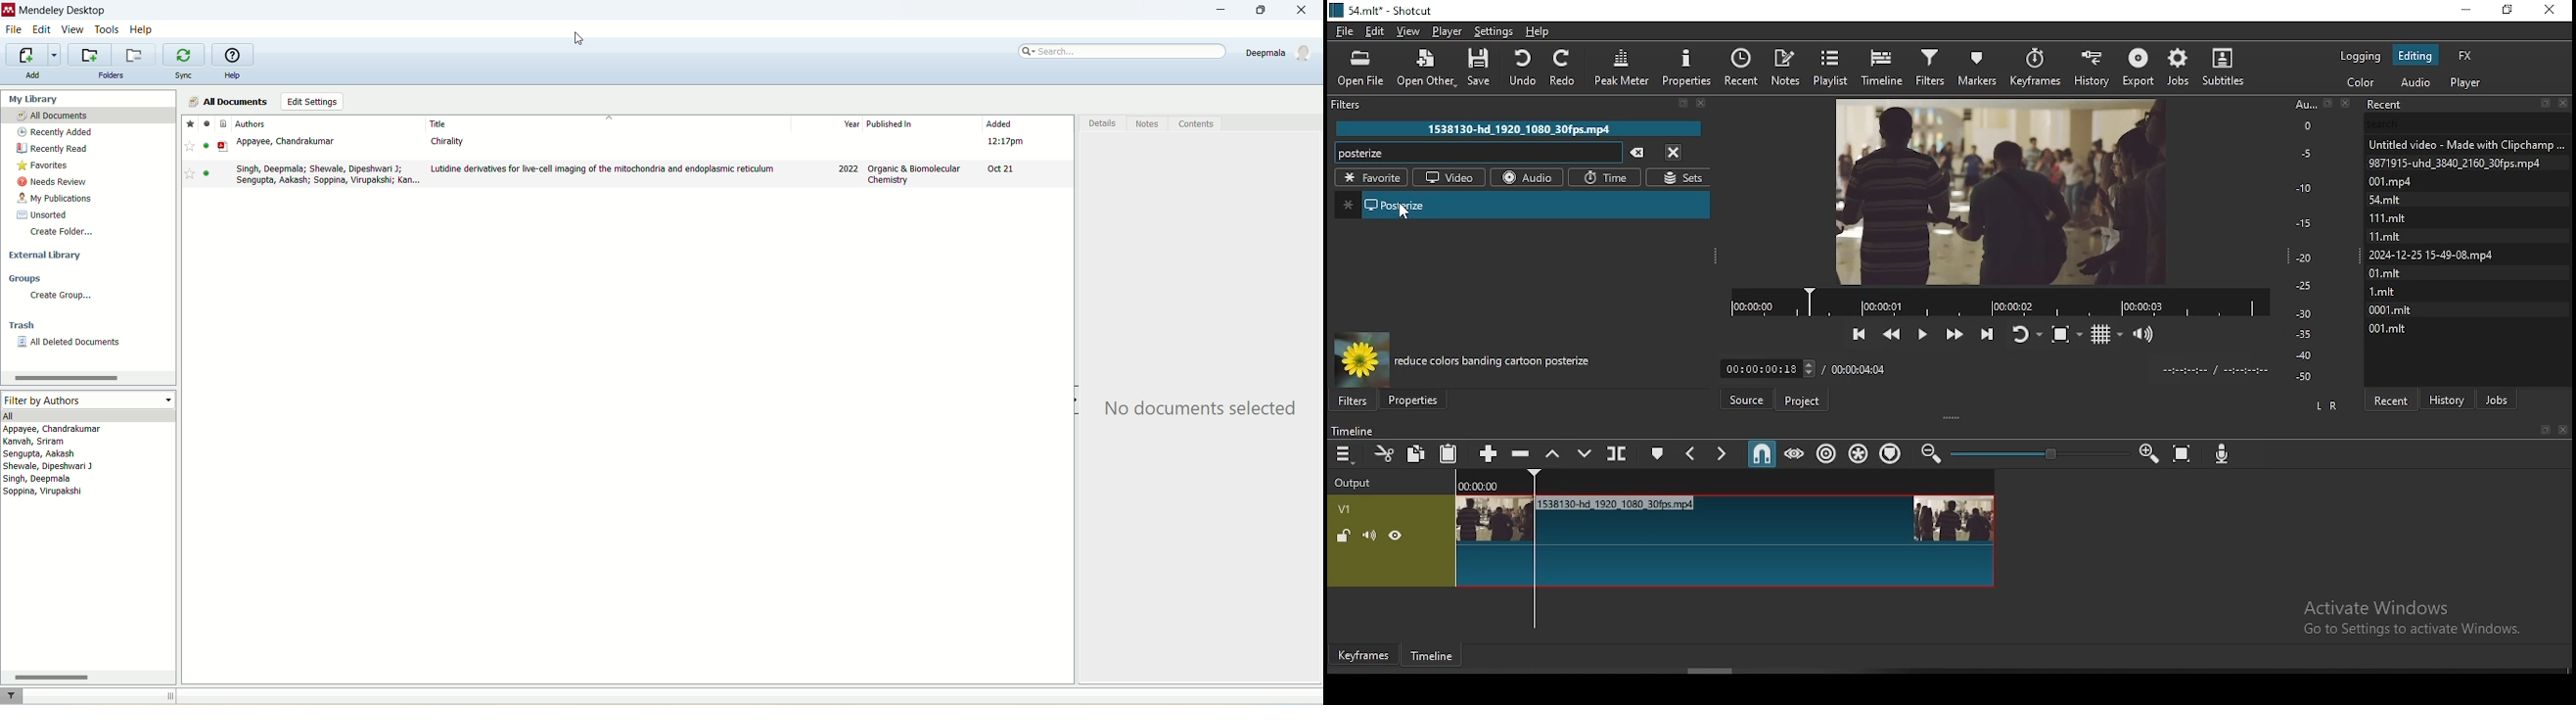  Describe the element at coordinates (2066, 332) in the screenshot. I see `toggle zoom` at that location.